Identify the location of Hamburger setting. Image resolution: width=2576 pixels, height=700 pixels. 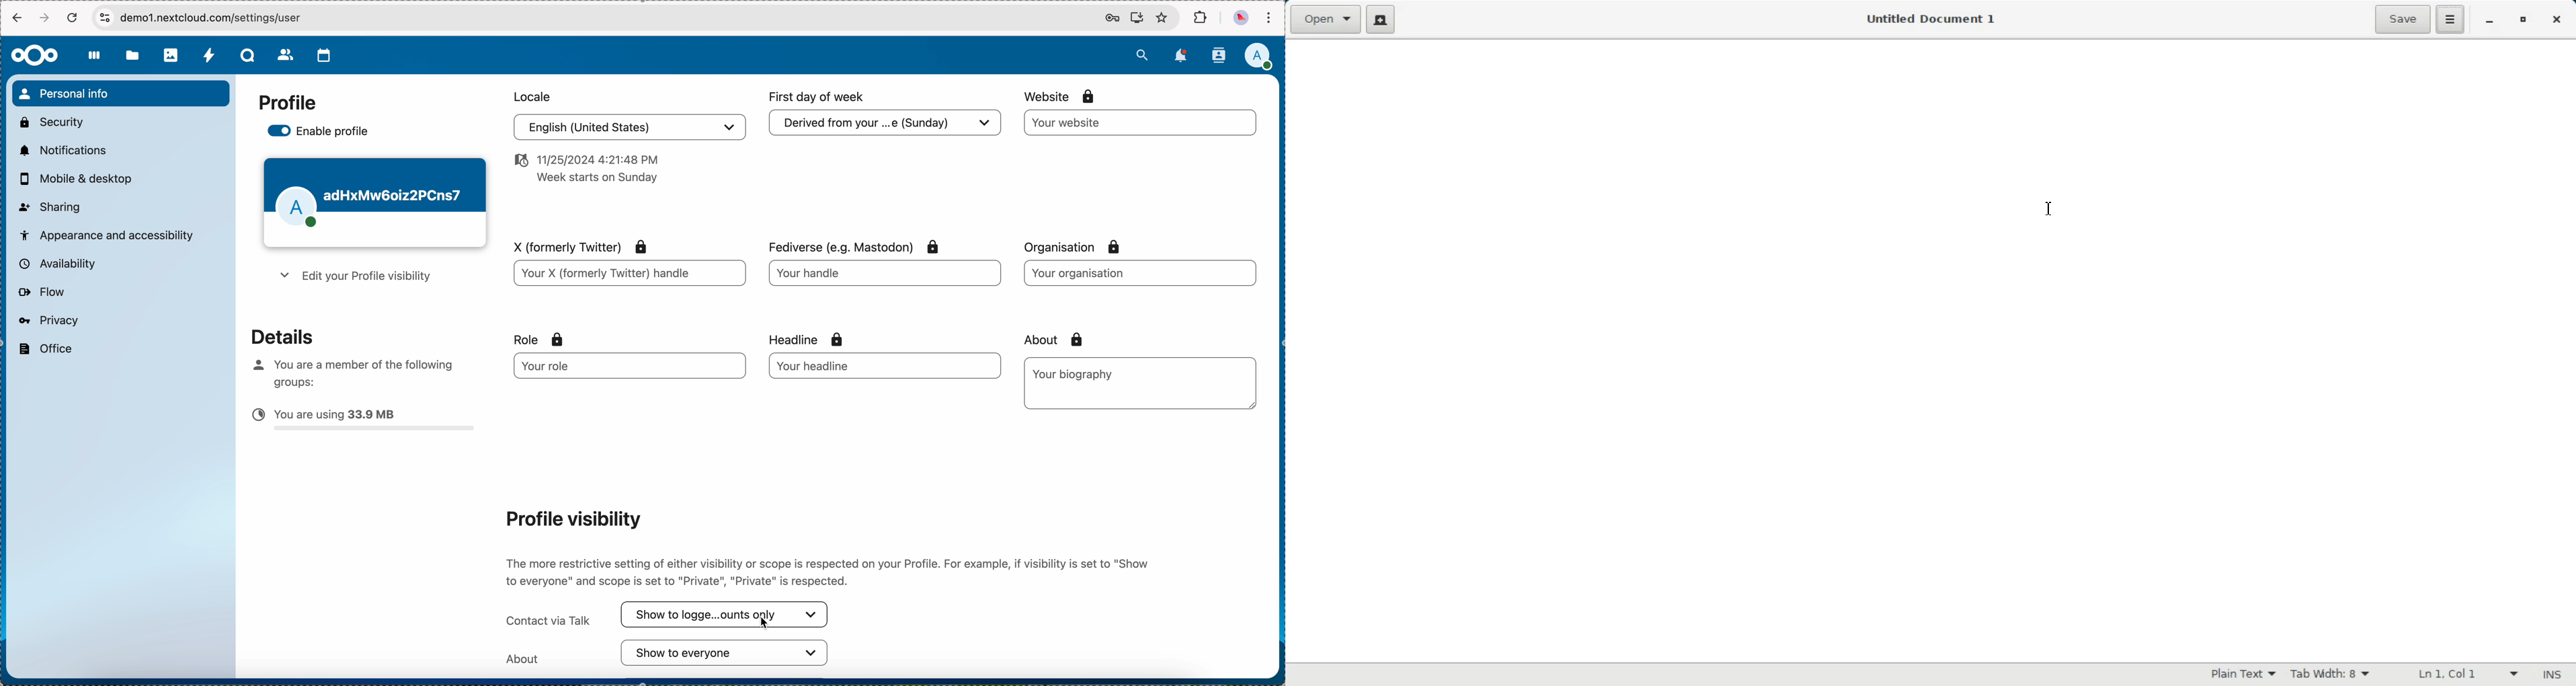
(2450, 20).